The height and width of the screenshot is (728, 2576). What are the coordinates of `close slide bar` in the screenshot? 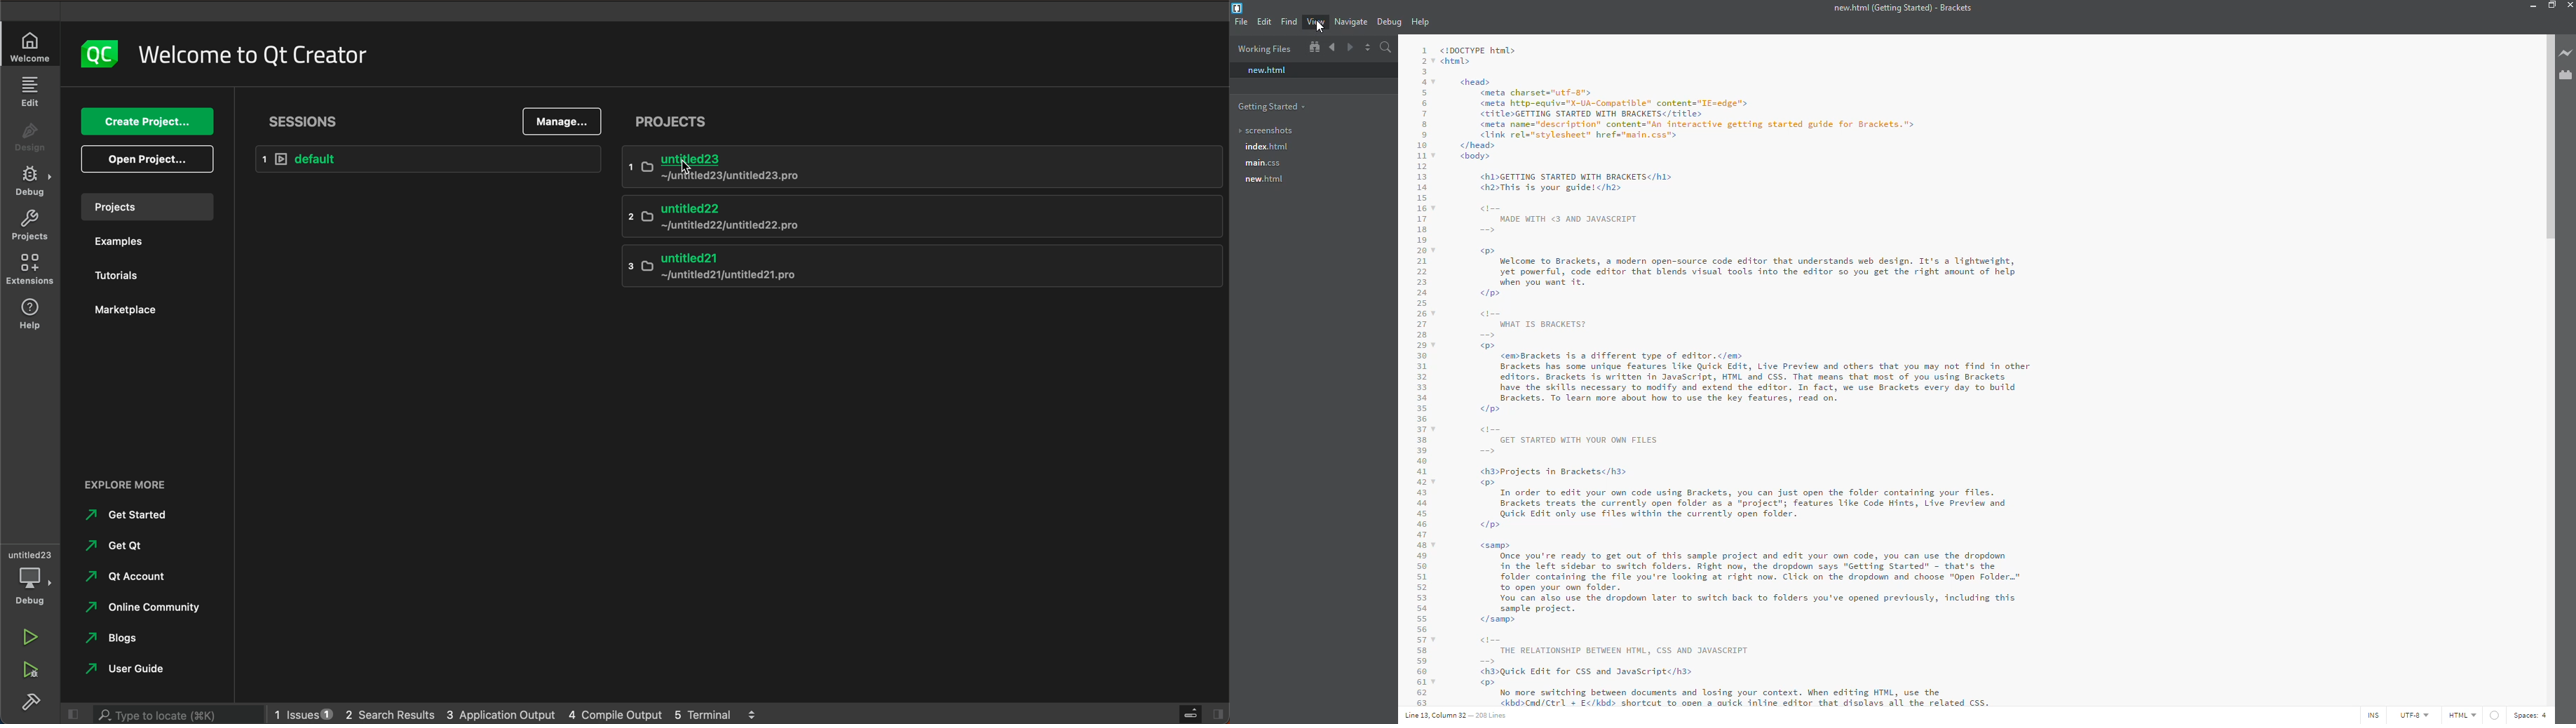 It's located at (1196, 714).